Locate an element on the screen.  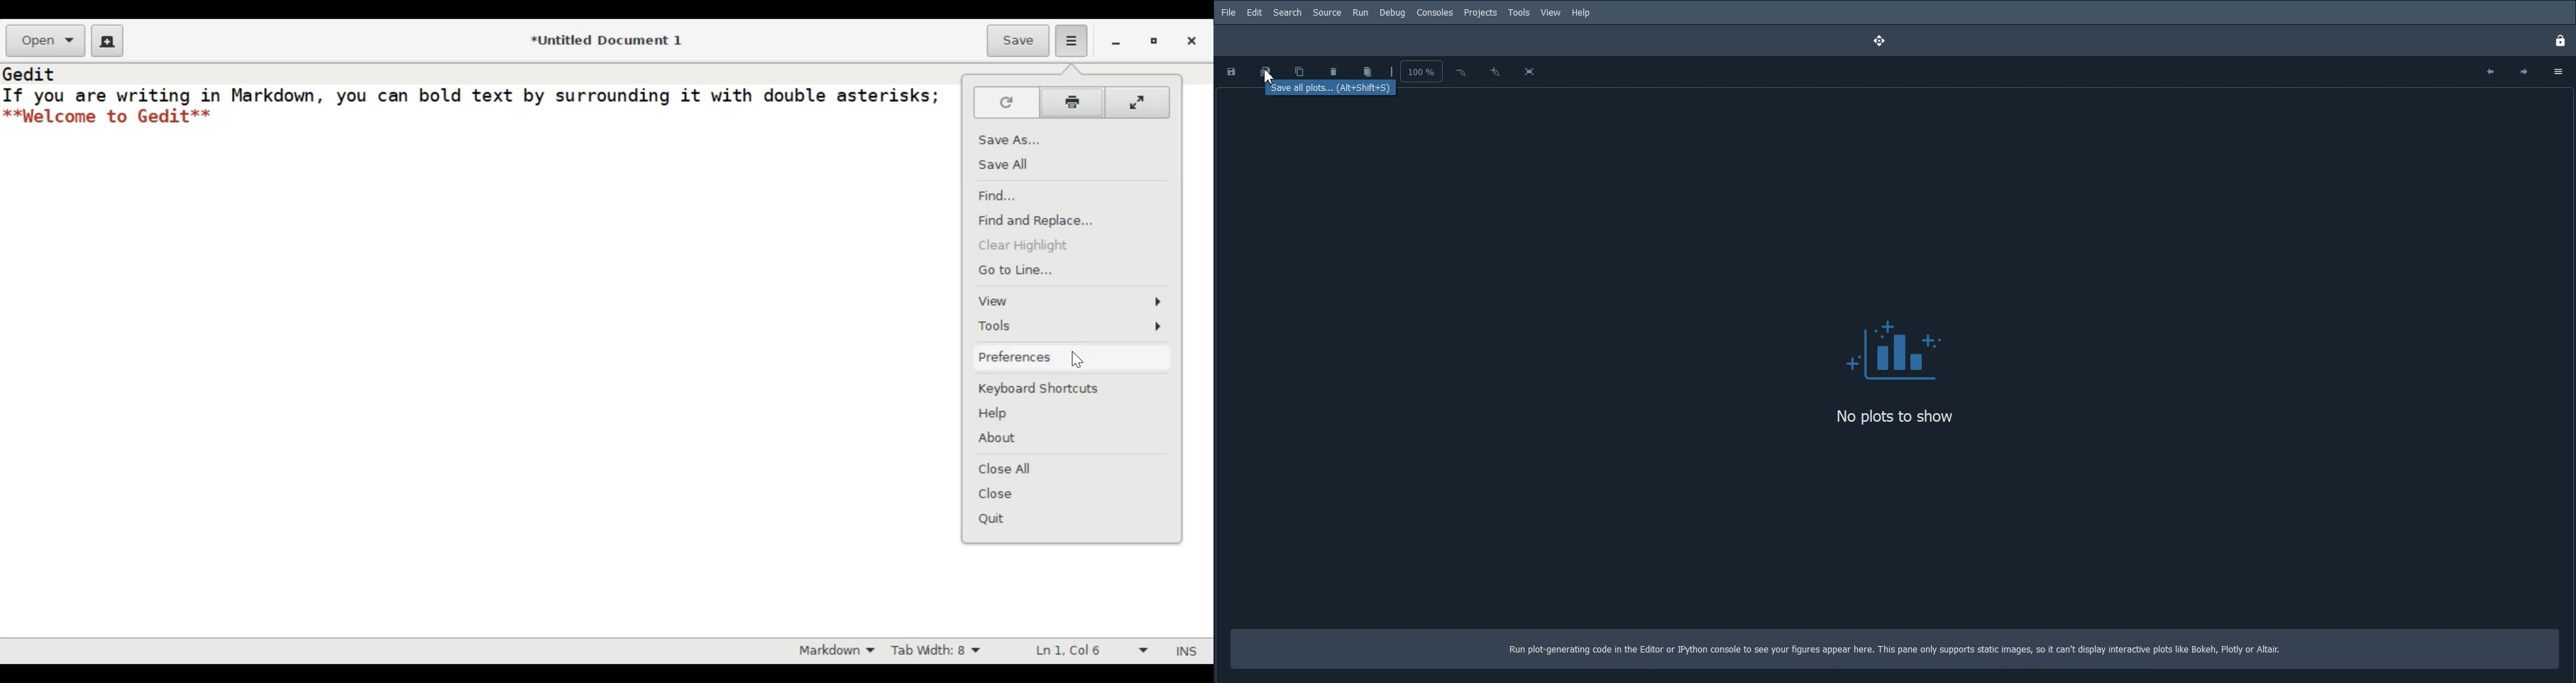
Cursor is located at coordinates (1079, 359).